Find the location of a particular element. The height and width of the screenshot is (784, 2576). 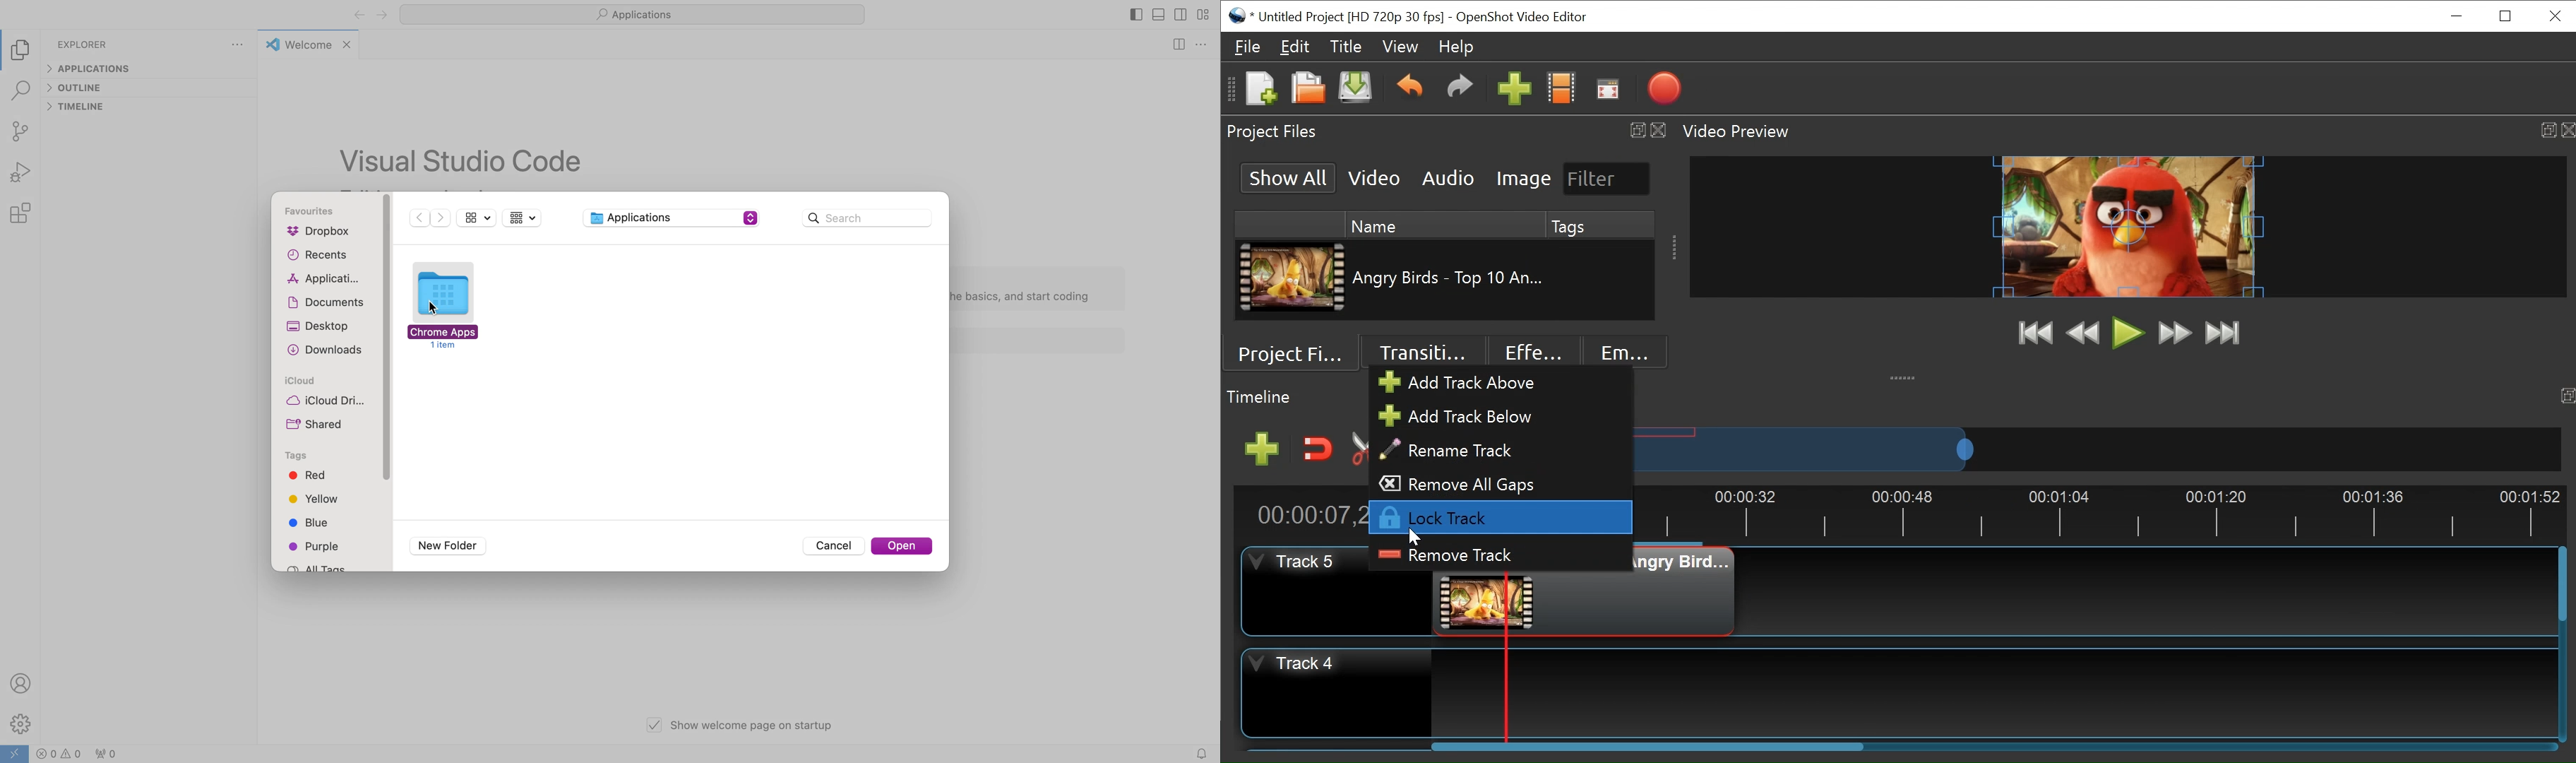

downloads is located at coordinates (328, 351).